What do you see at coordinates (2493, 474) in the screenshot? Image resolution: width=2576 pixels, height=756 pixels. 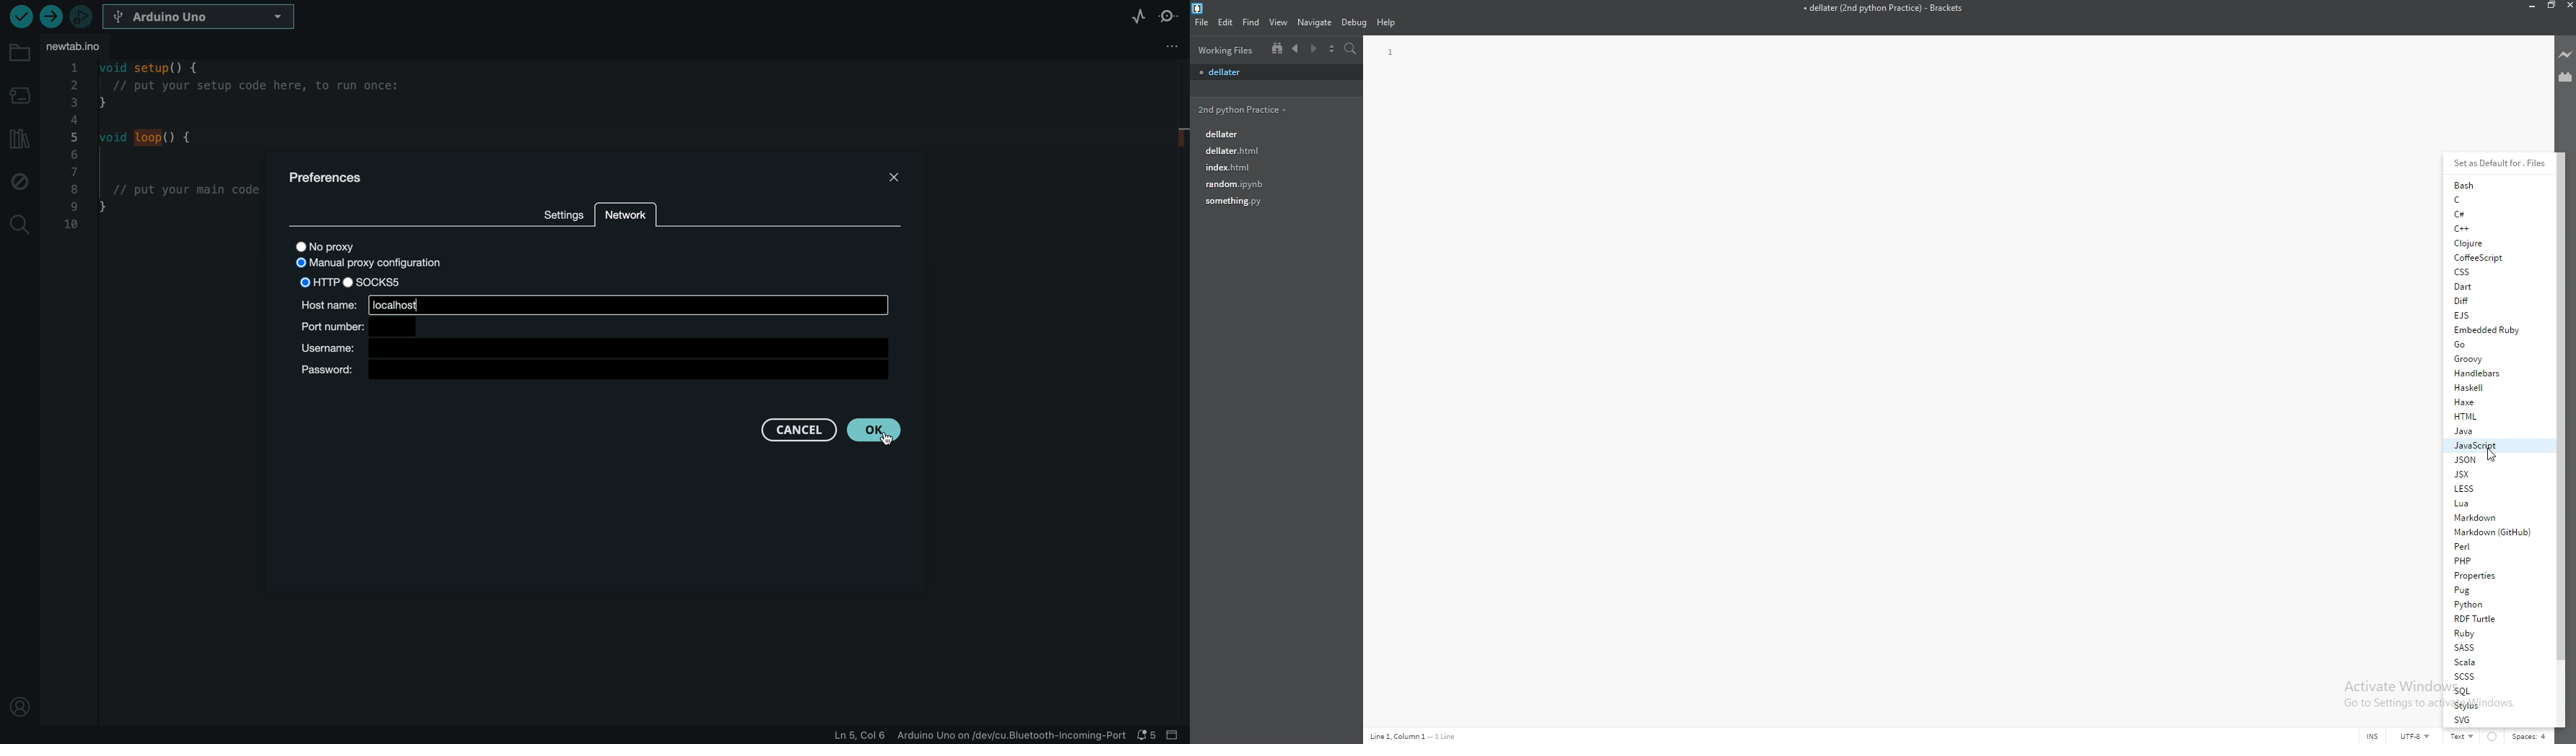 I see `jsx` at bounding box center [2493, 474].